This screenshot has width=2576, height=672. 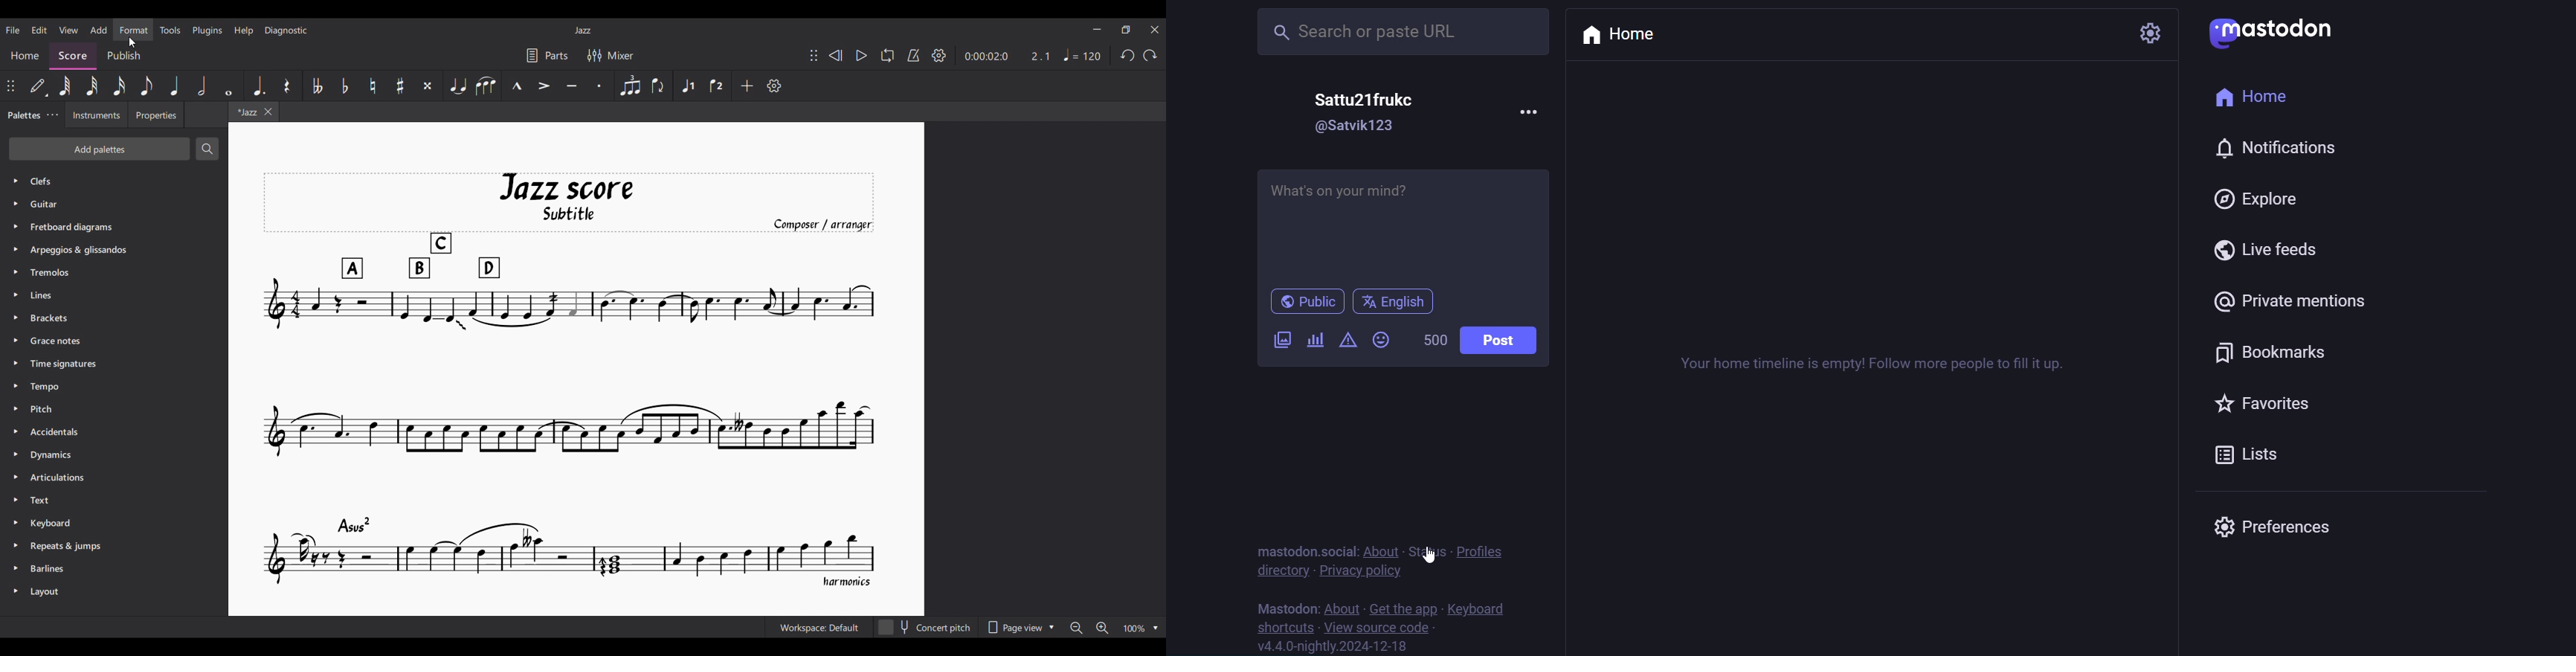 What do you see at coordinates (66, 365) in the screenshot?
I see `Time` at bounding box center [66, 365].